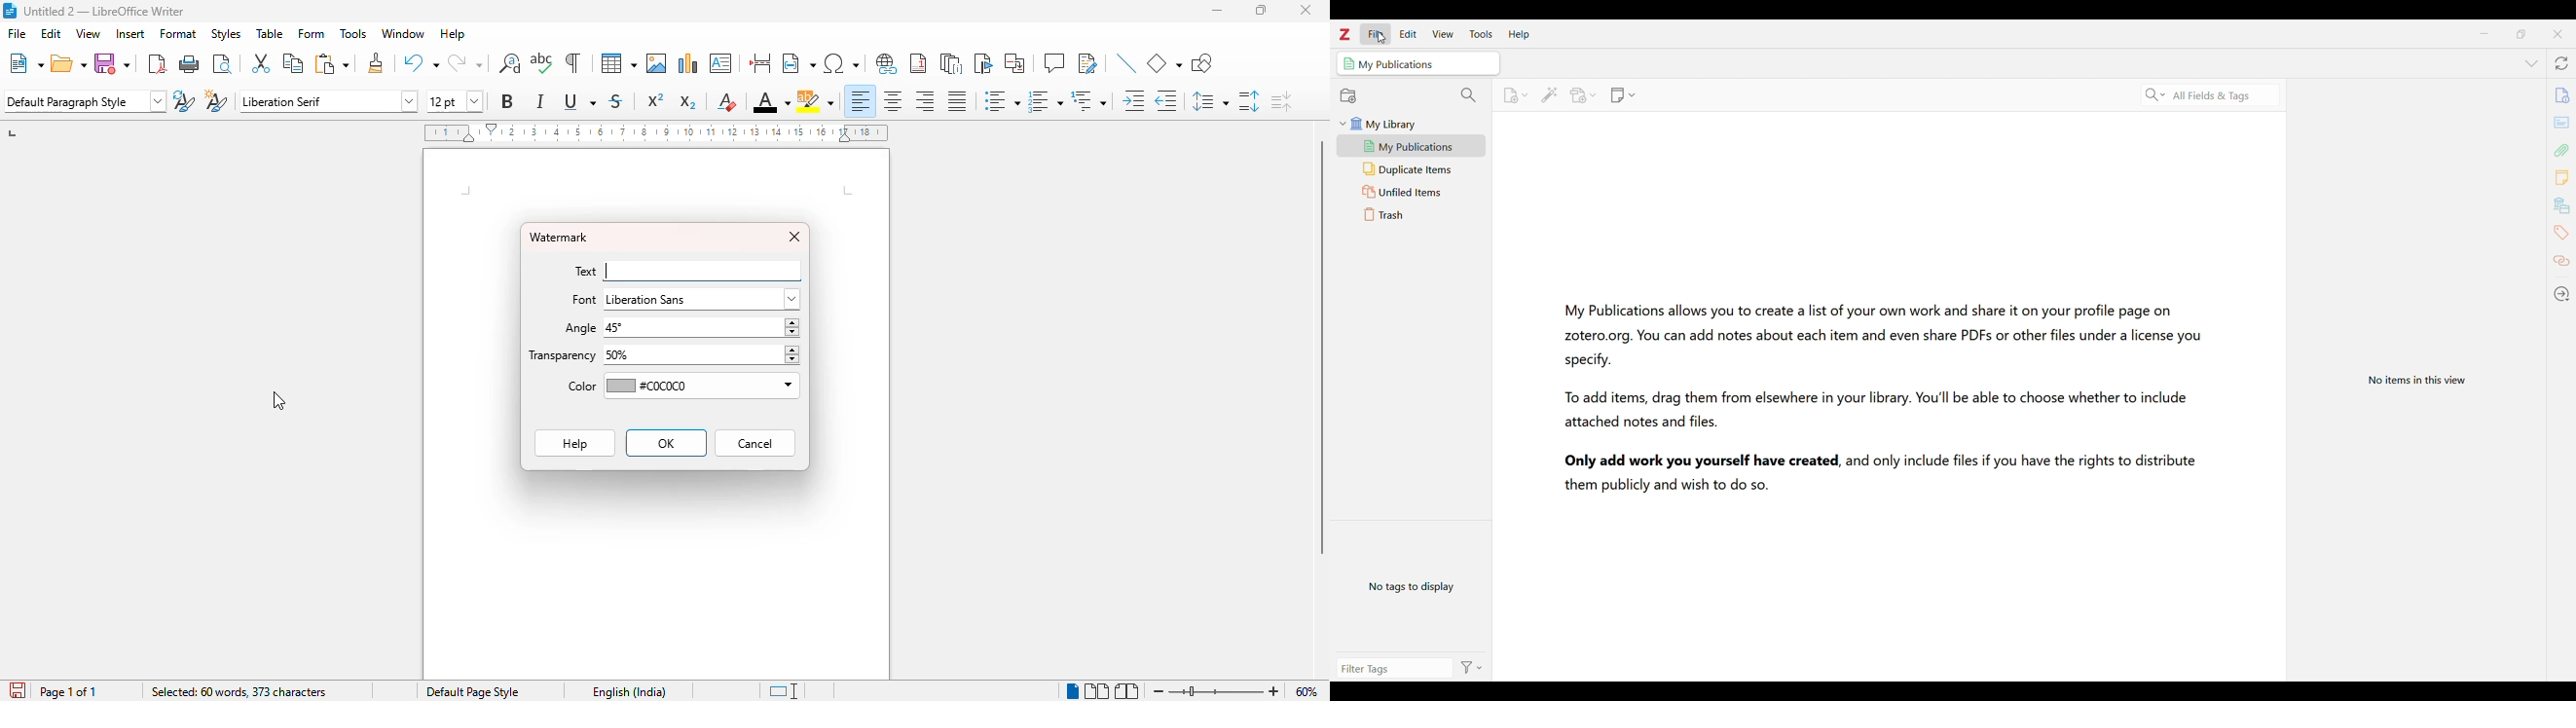 Image resolution: width=2576 pixels, height=728 pixels. What do you see at coordinates (190, 63) in the screenshot?
I see `print` at bounding box center [190, 63].